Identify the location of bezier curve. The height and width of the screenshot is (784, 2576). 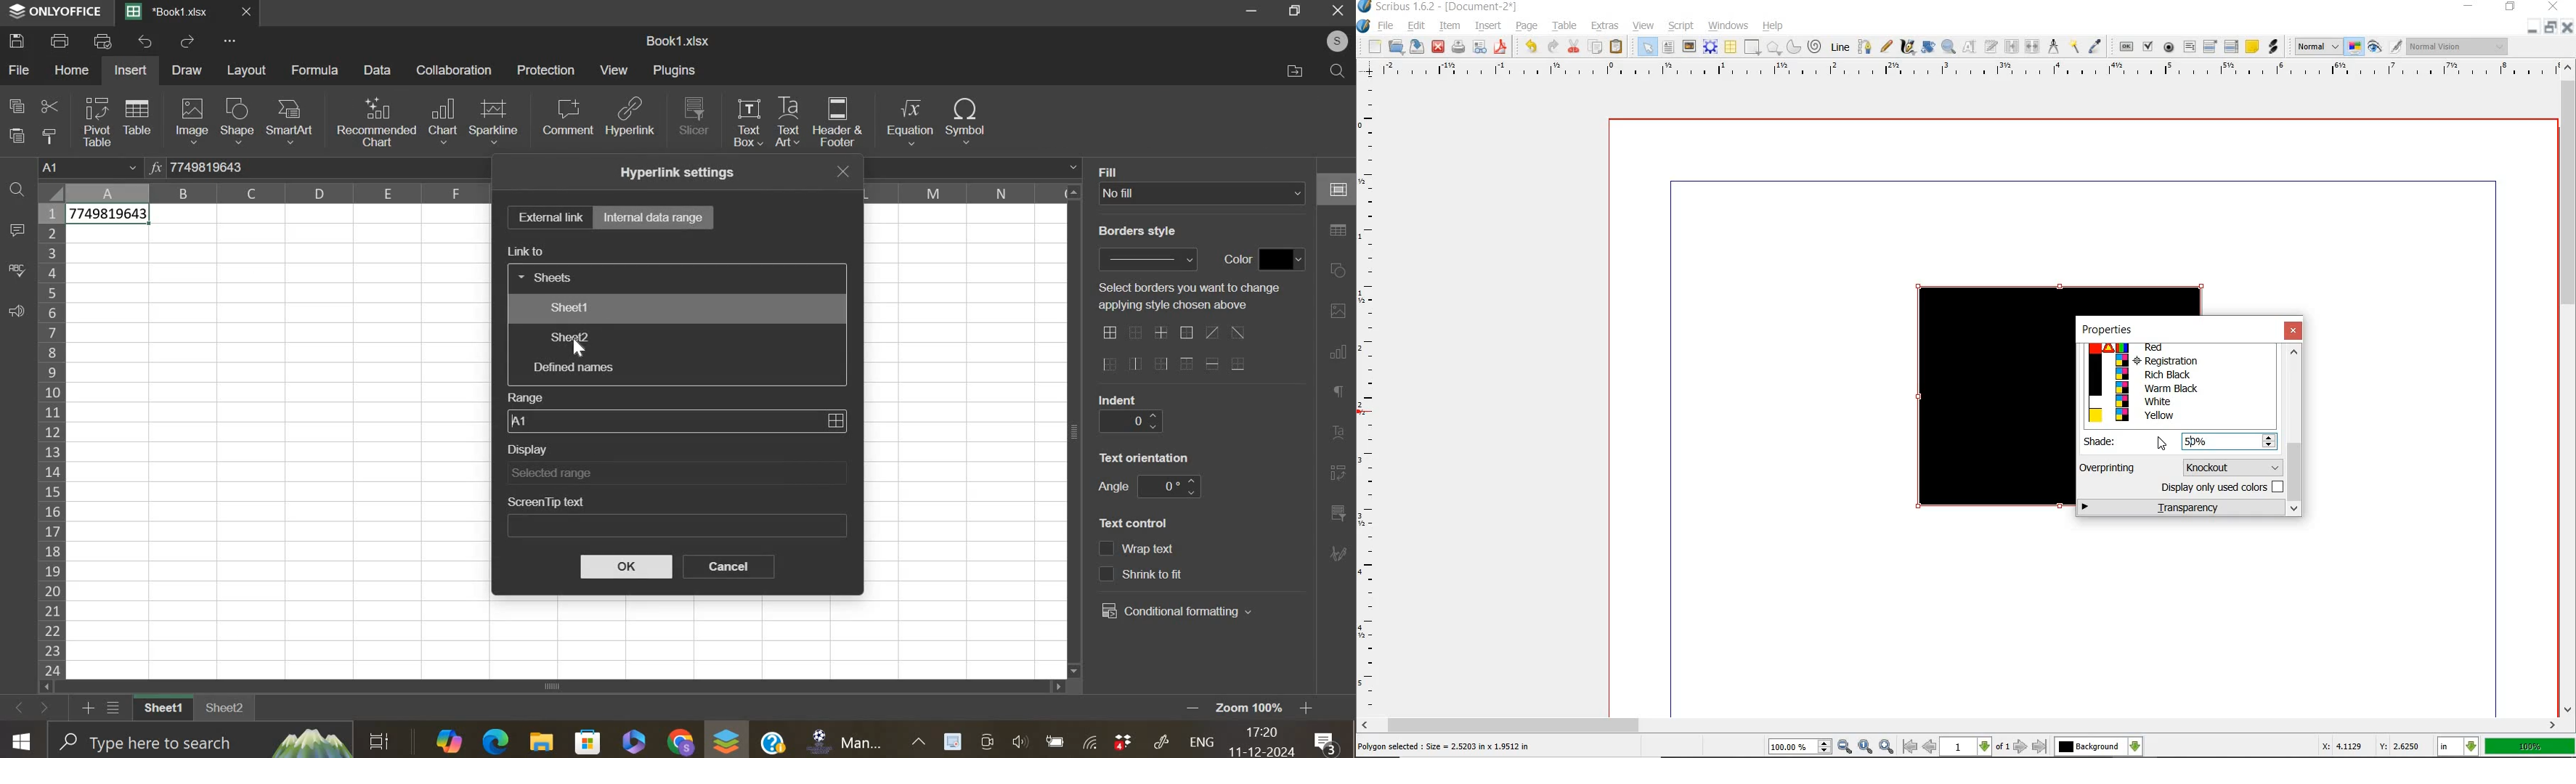
(1865, 46).